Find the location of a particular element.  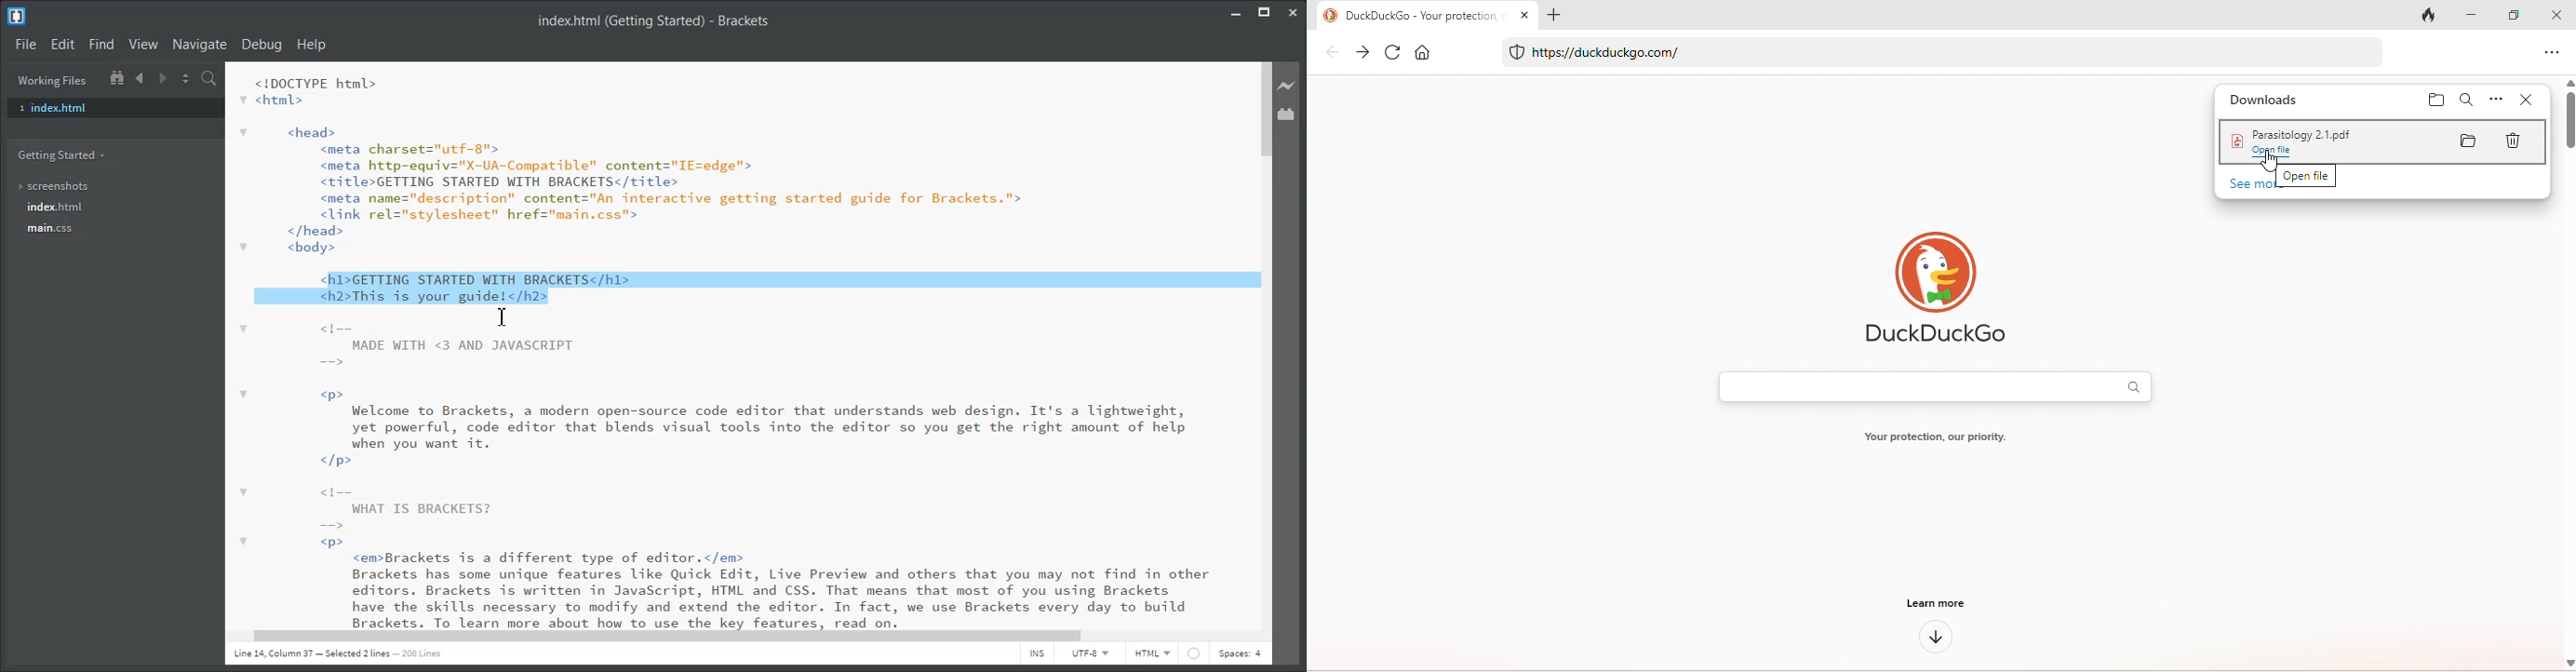

Extension Manager is located at coordinates (1289, 114).